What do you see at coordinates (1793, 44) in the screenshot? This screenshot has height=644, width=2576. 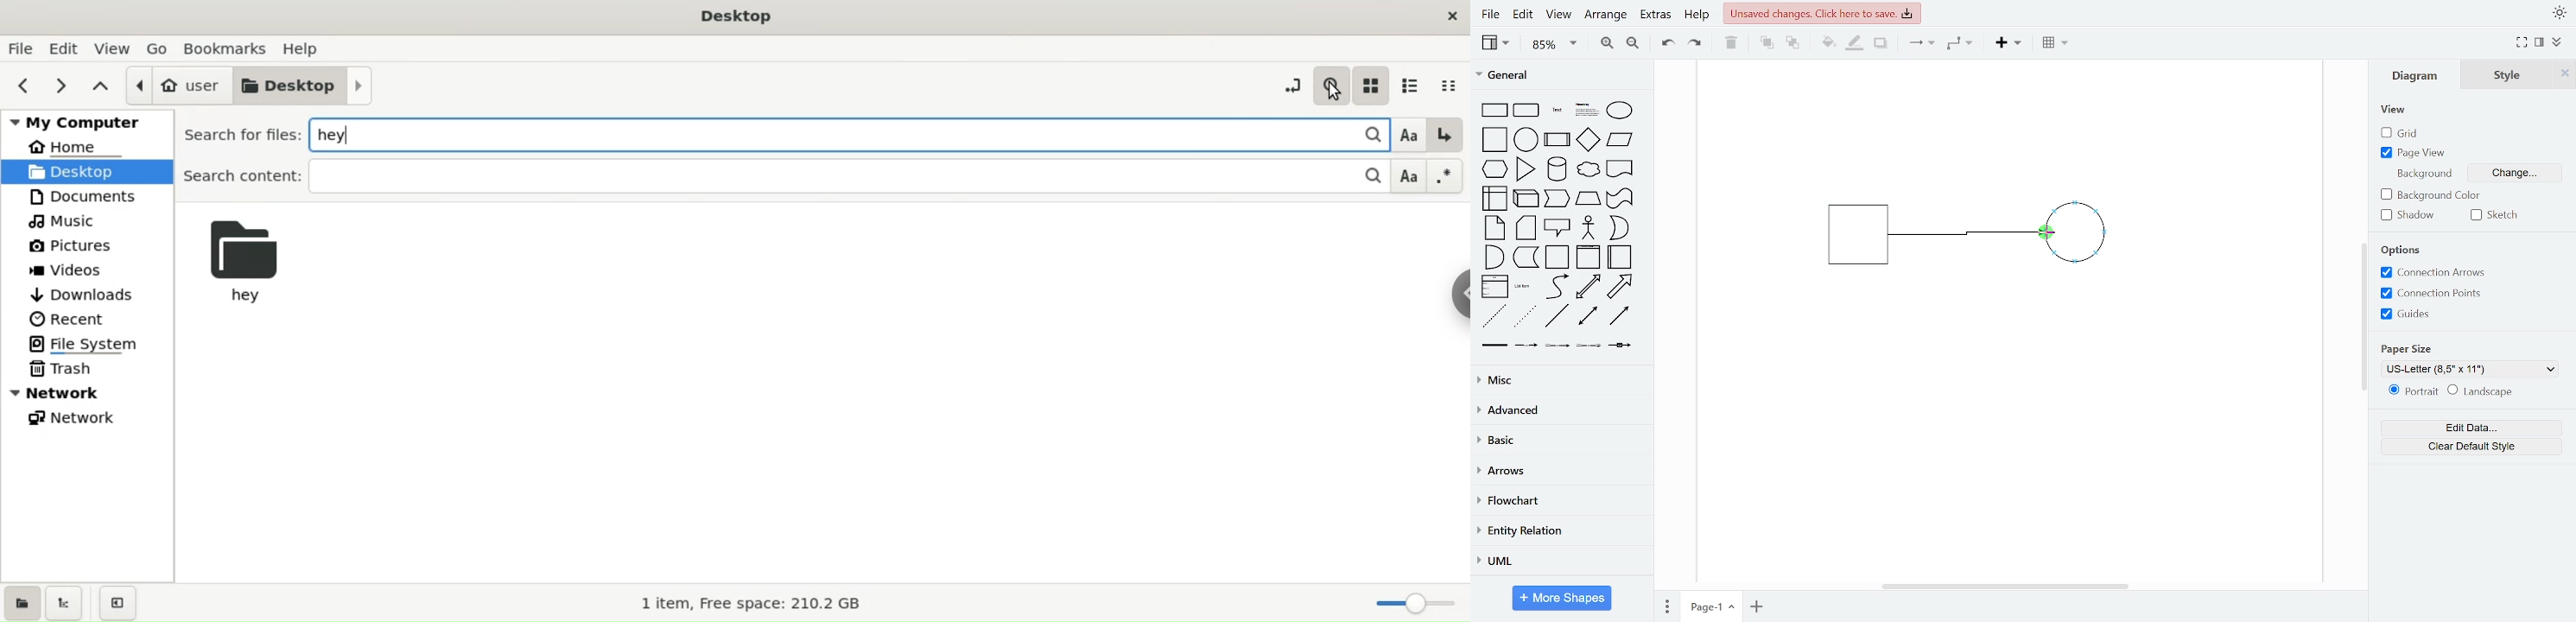 I see `to back` at bounding box center [1793, 44].